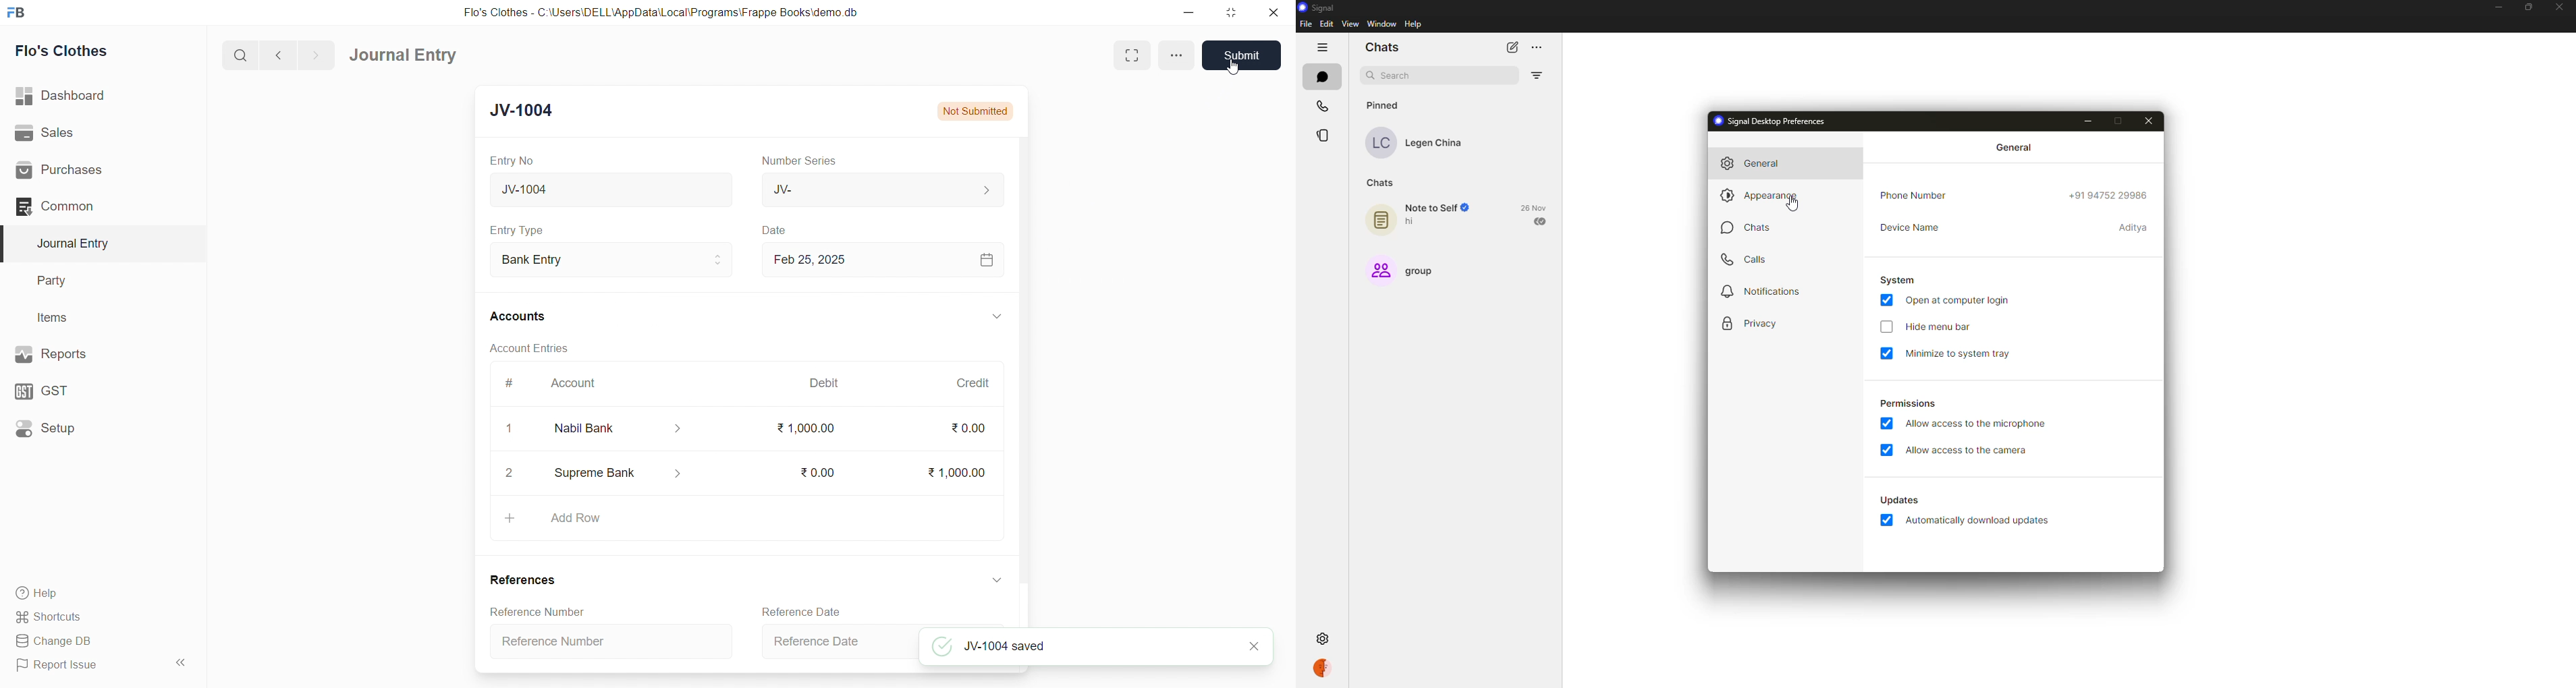 This screenshot has height=700, width=2576. Describe the element at coordinates (966, 431) in the screenshot. I see `₹ 0.00` at that location.